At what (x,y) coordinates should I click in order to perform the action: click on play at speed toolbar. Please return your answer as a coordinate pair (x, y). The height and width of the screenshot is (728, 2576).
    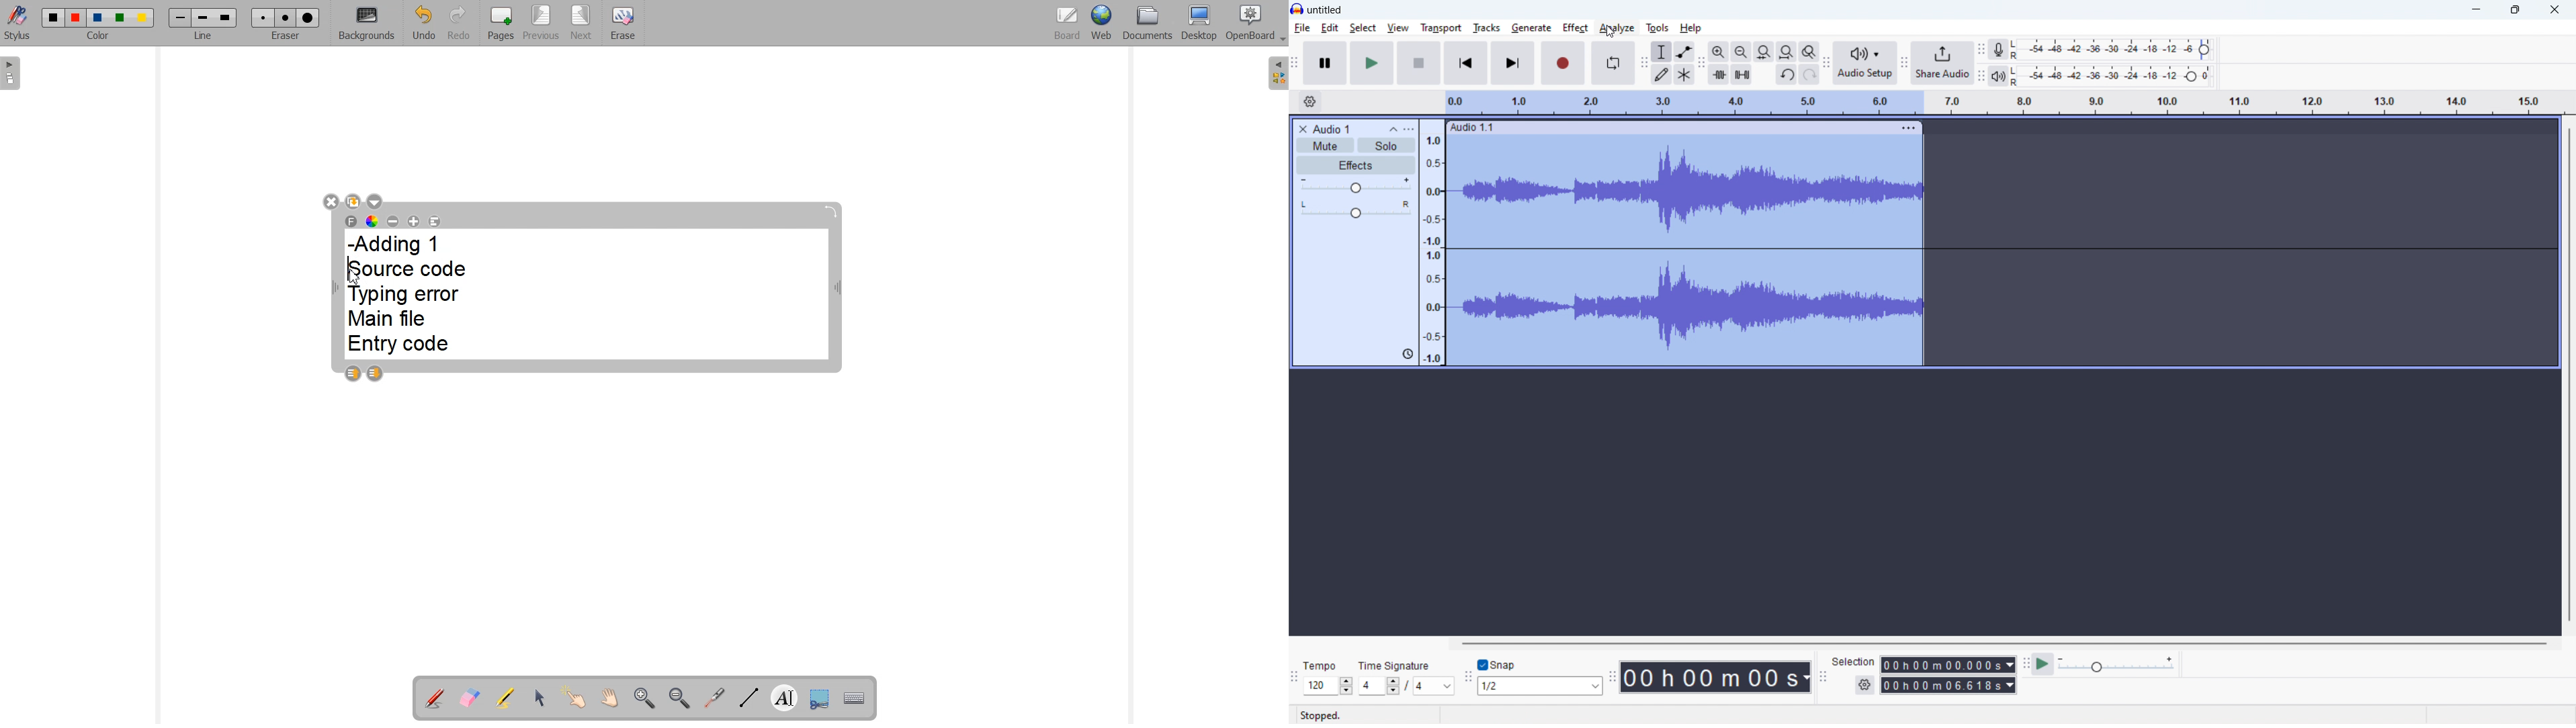
    Looking at the image, I should click on (2025, 665).